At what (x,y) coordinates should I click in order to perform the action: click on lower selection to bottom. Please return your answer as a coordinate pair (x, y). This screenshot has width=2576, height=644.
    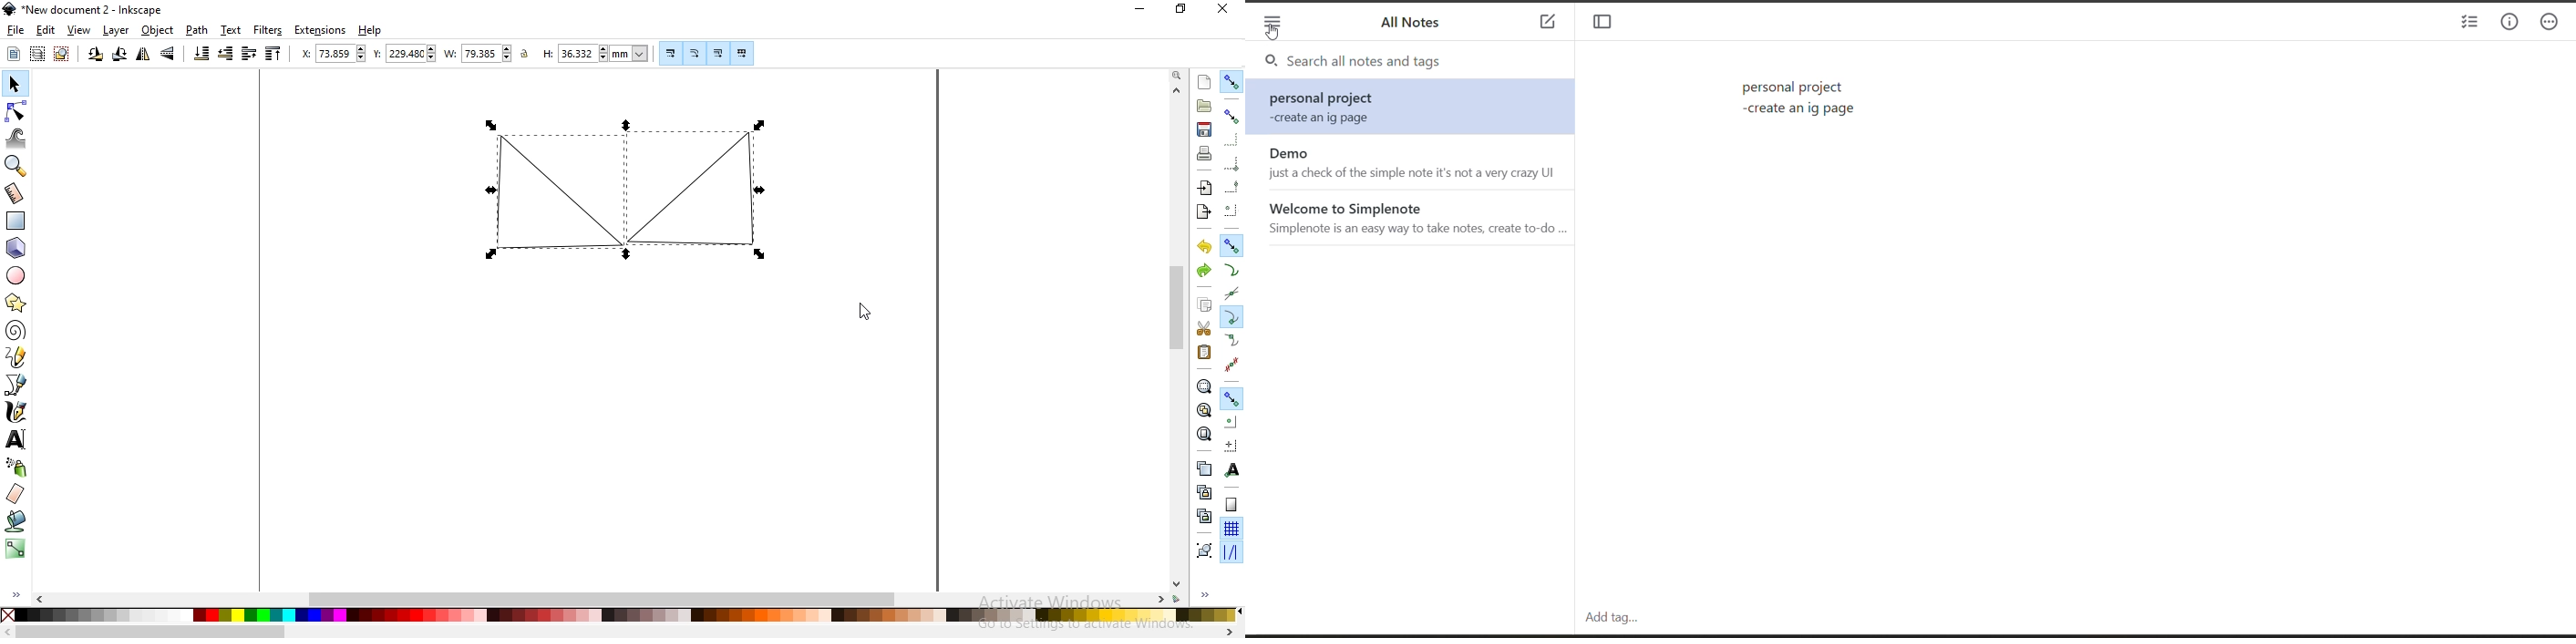
    Looking at the image, I should click on (202, 54).